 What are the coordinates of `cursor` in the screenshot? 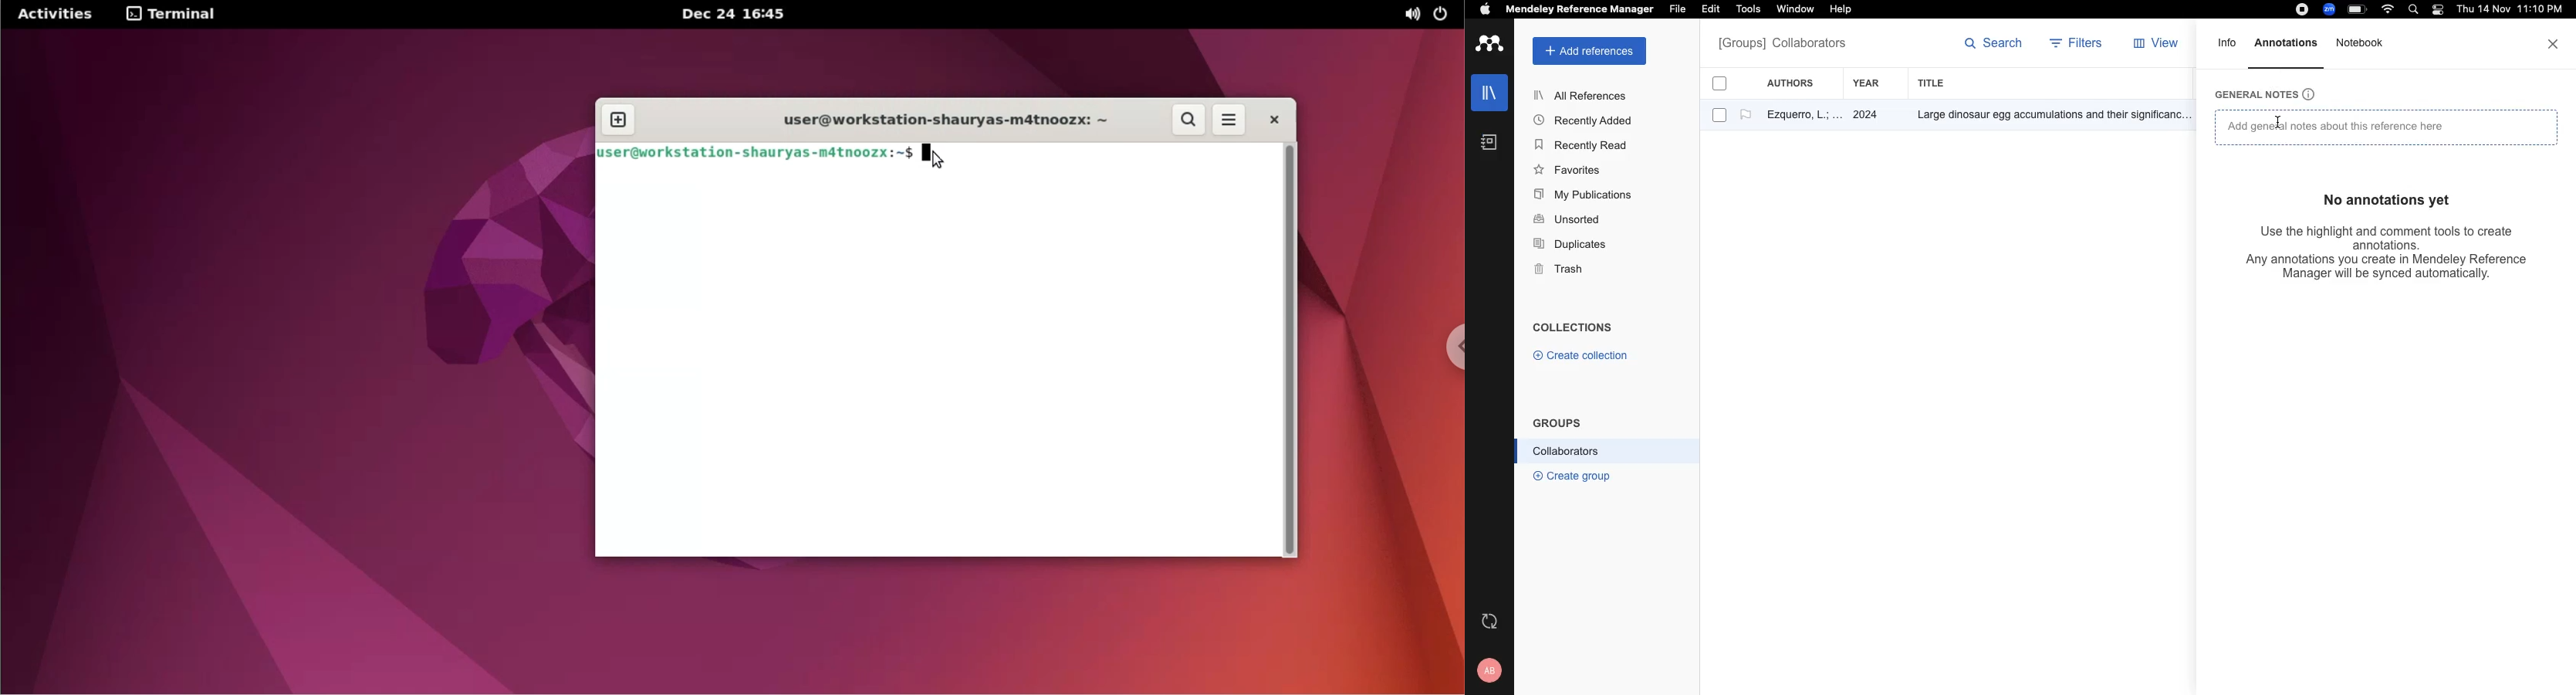 It's located at (2280, 124).